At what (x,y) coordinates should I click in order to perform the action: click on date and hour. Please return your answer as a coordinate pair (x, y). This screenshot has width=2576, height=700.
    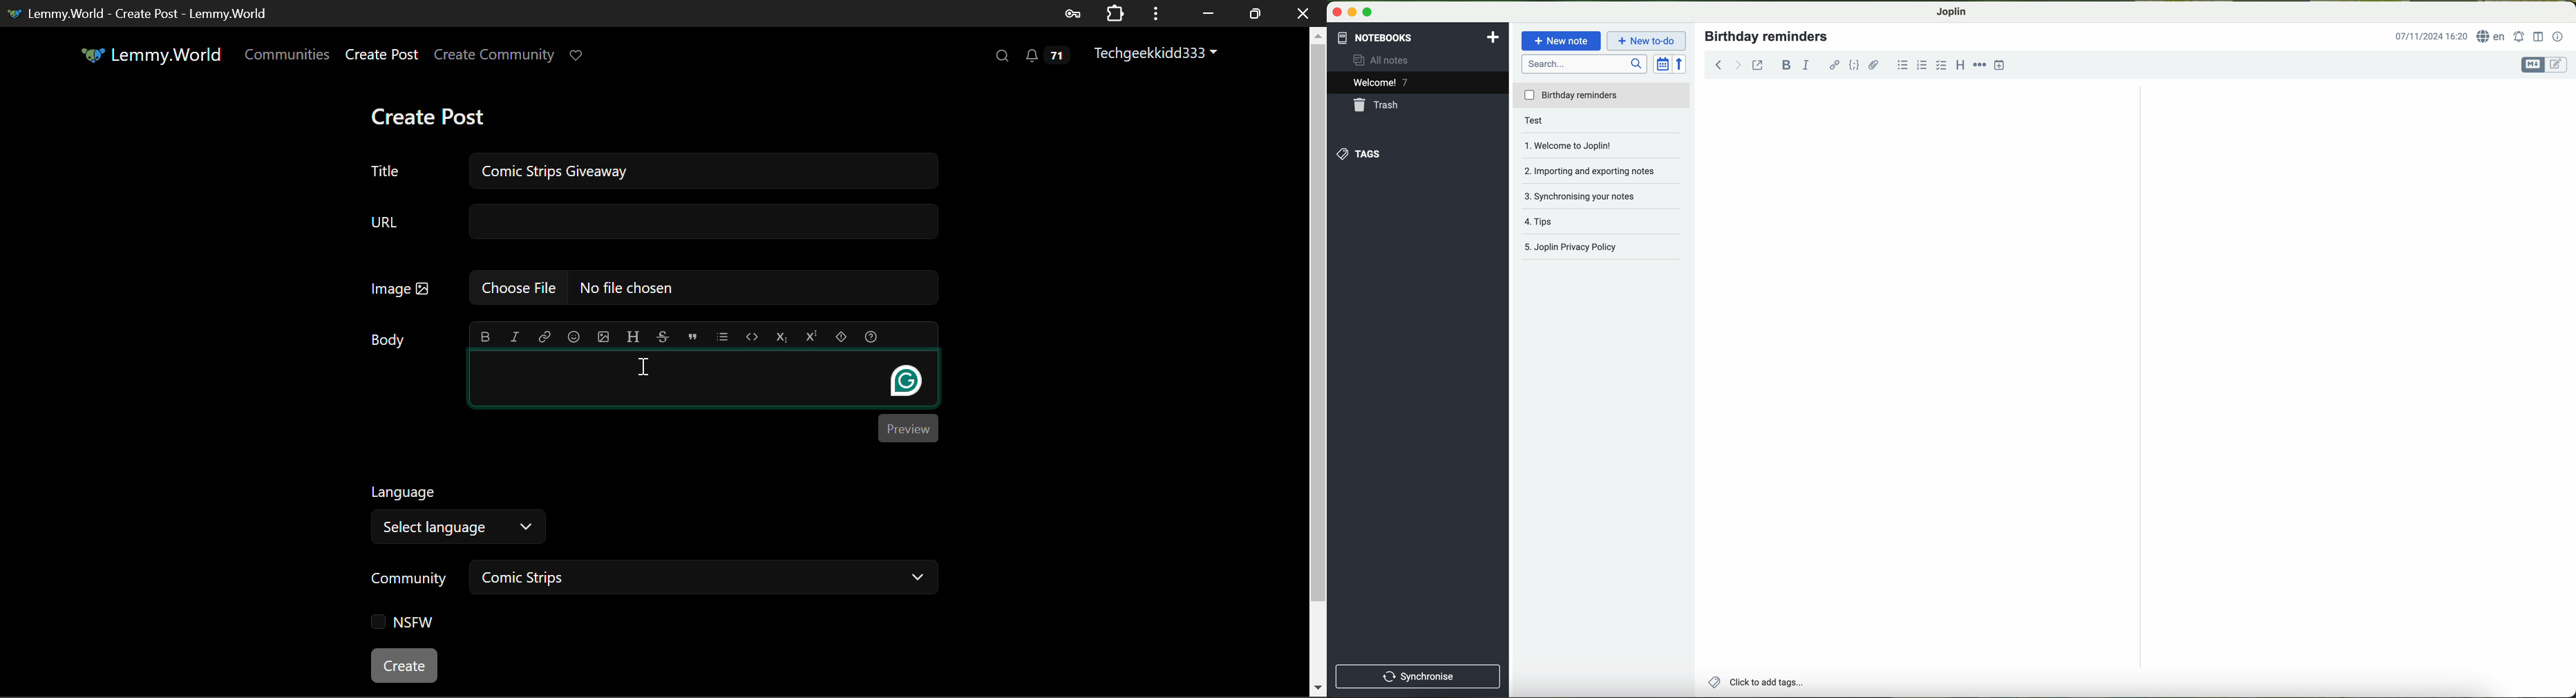
    Looking at the image, I should click on (2432, 36).